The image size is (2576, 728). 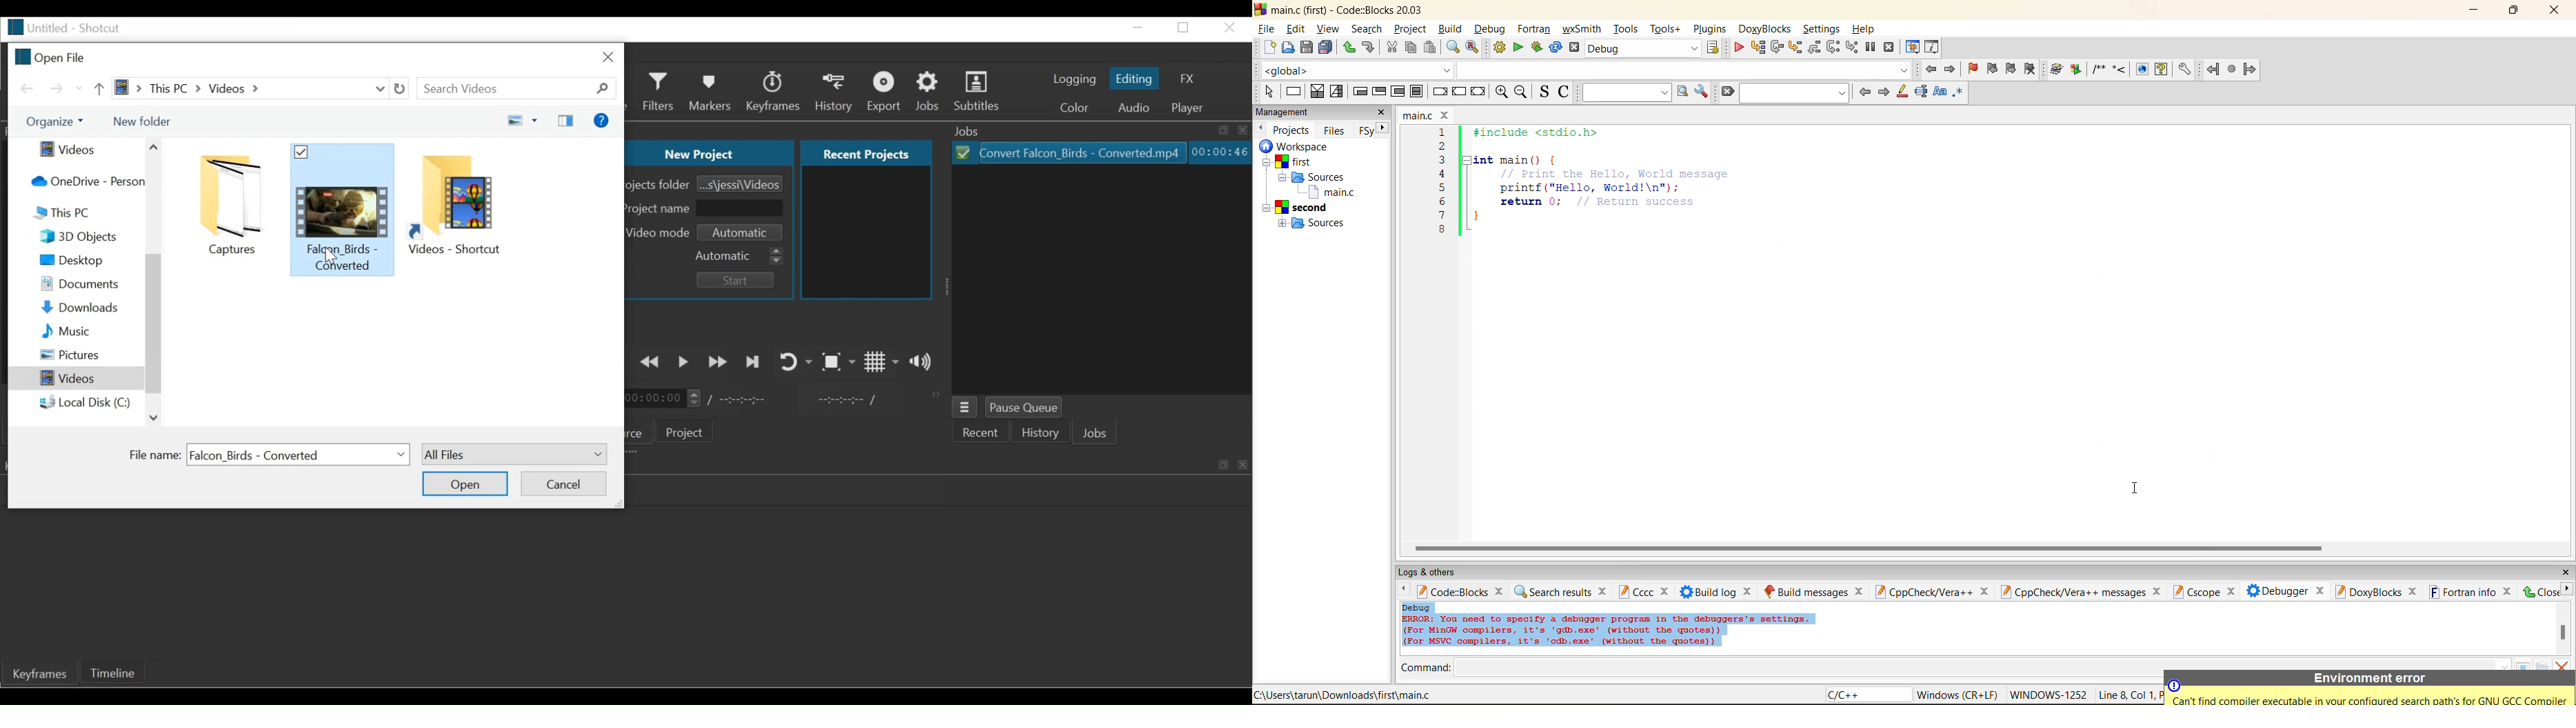 I want to click on match case, so click(x=1939, y=92).